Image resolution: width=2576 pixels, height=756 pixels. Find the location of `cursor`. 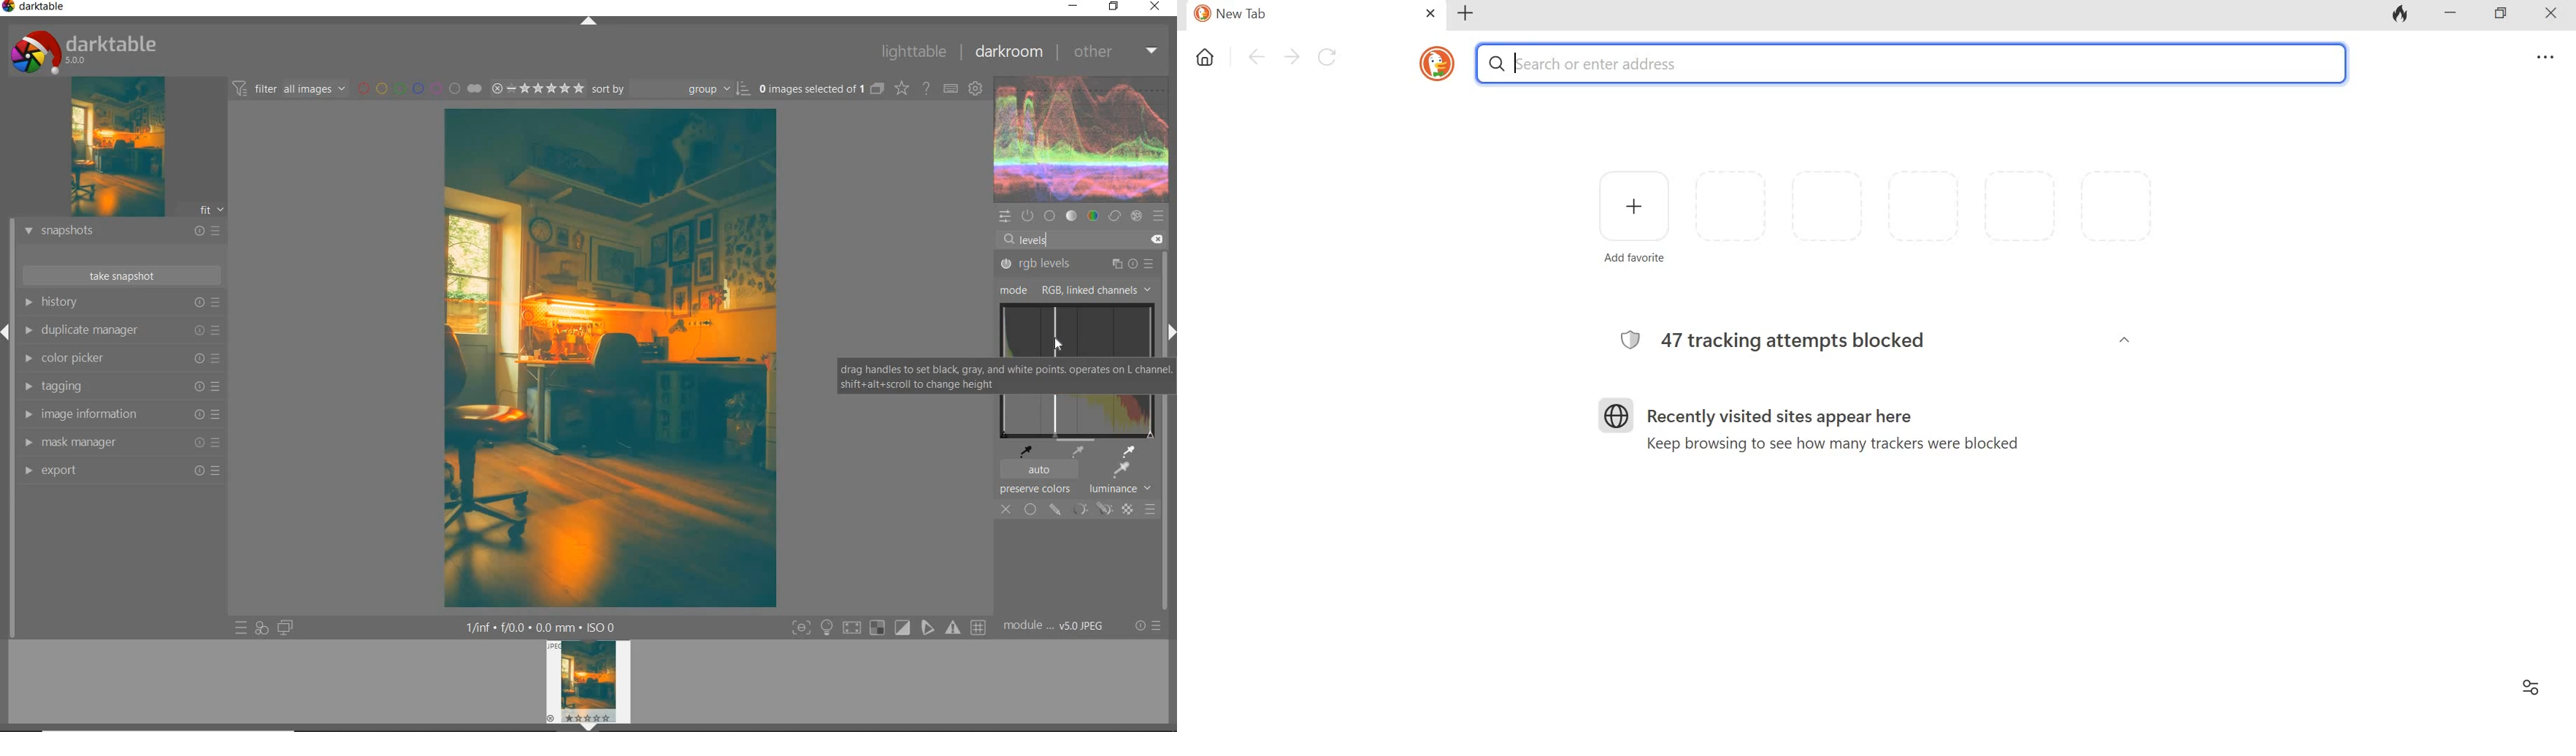

cursor is located at coordinates (1058, 344).